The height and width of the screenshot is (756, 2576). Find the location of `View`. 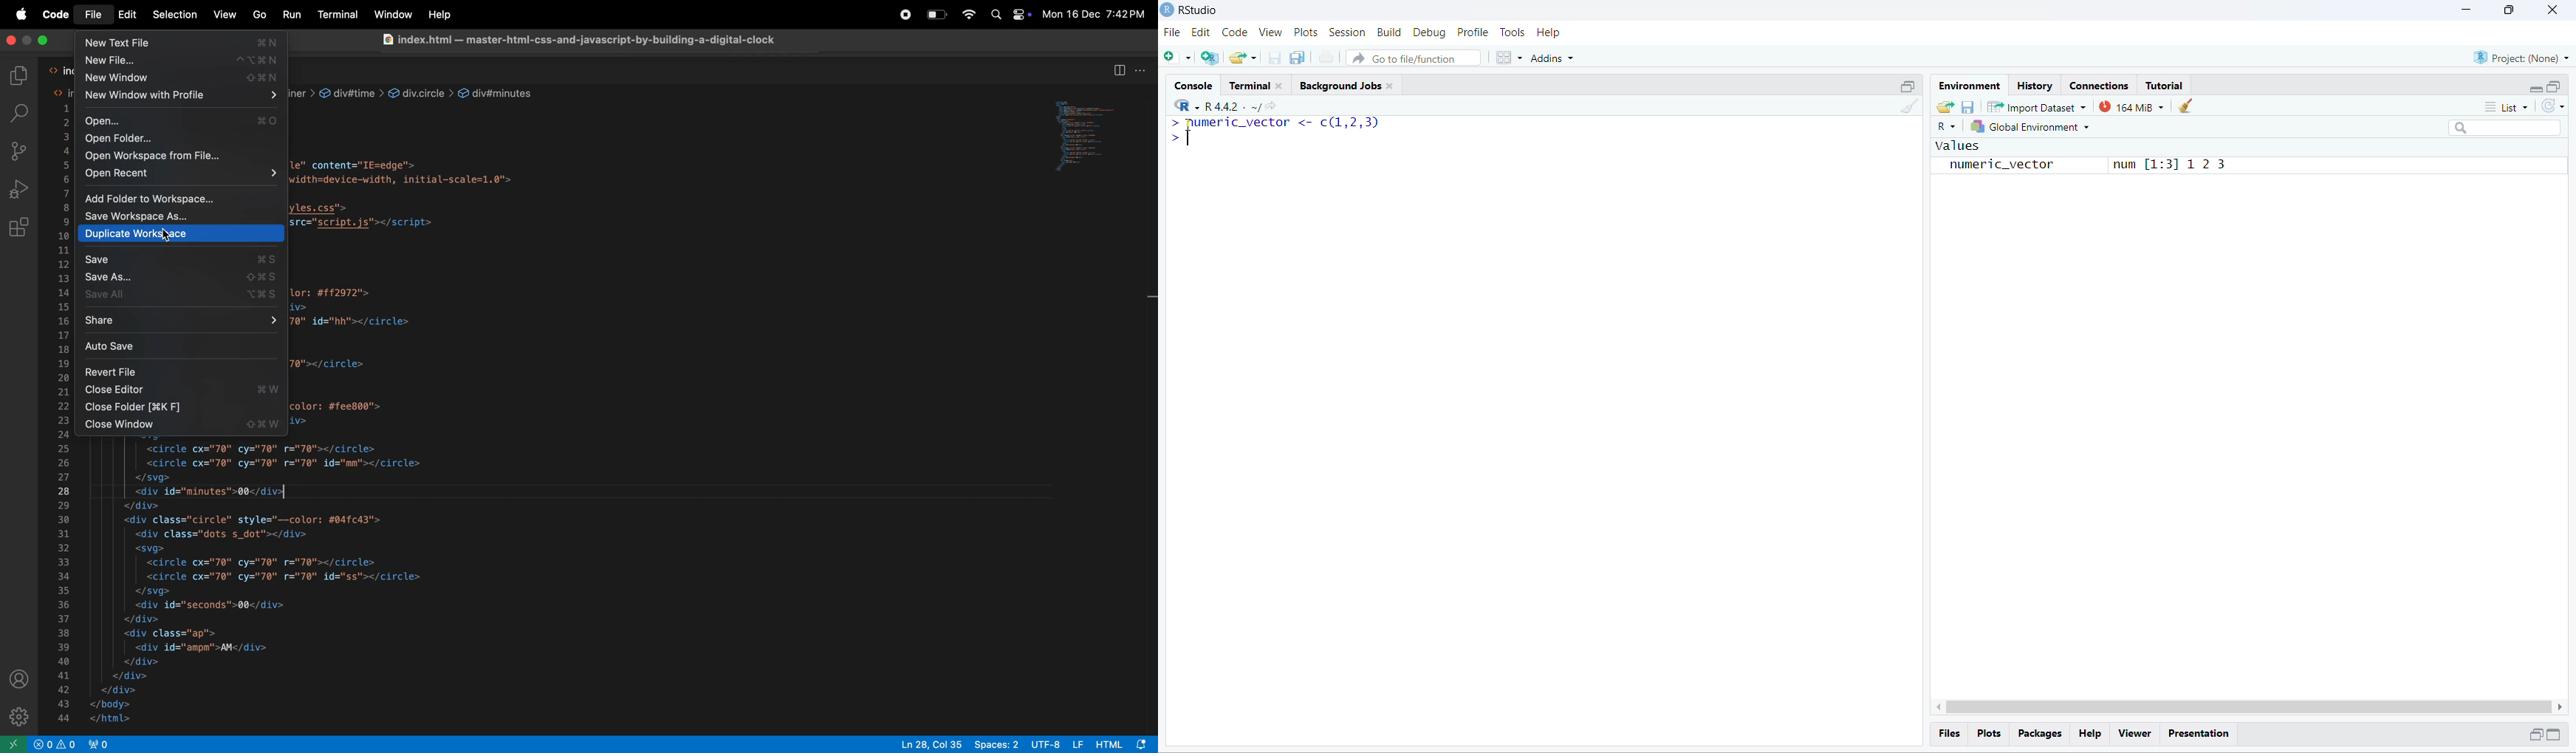

View is located at coordinates (1270, 32).